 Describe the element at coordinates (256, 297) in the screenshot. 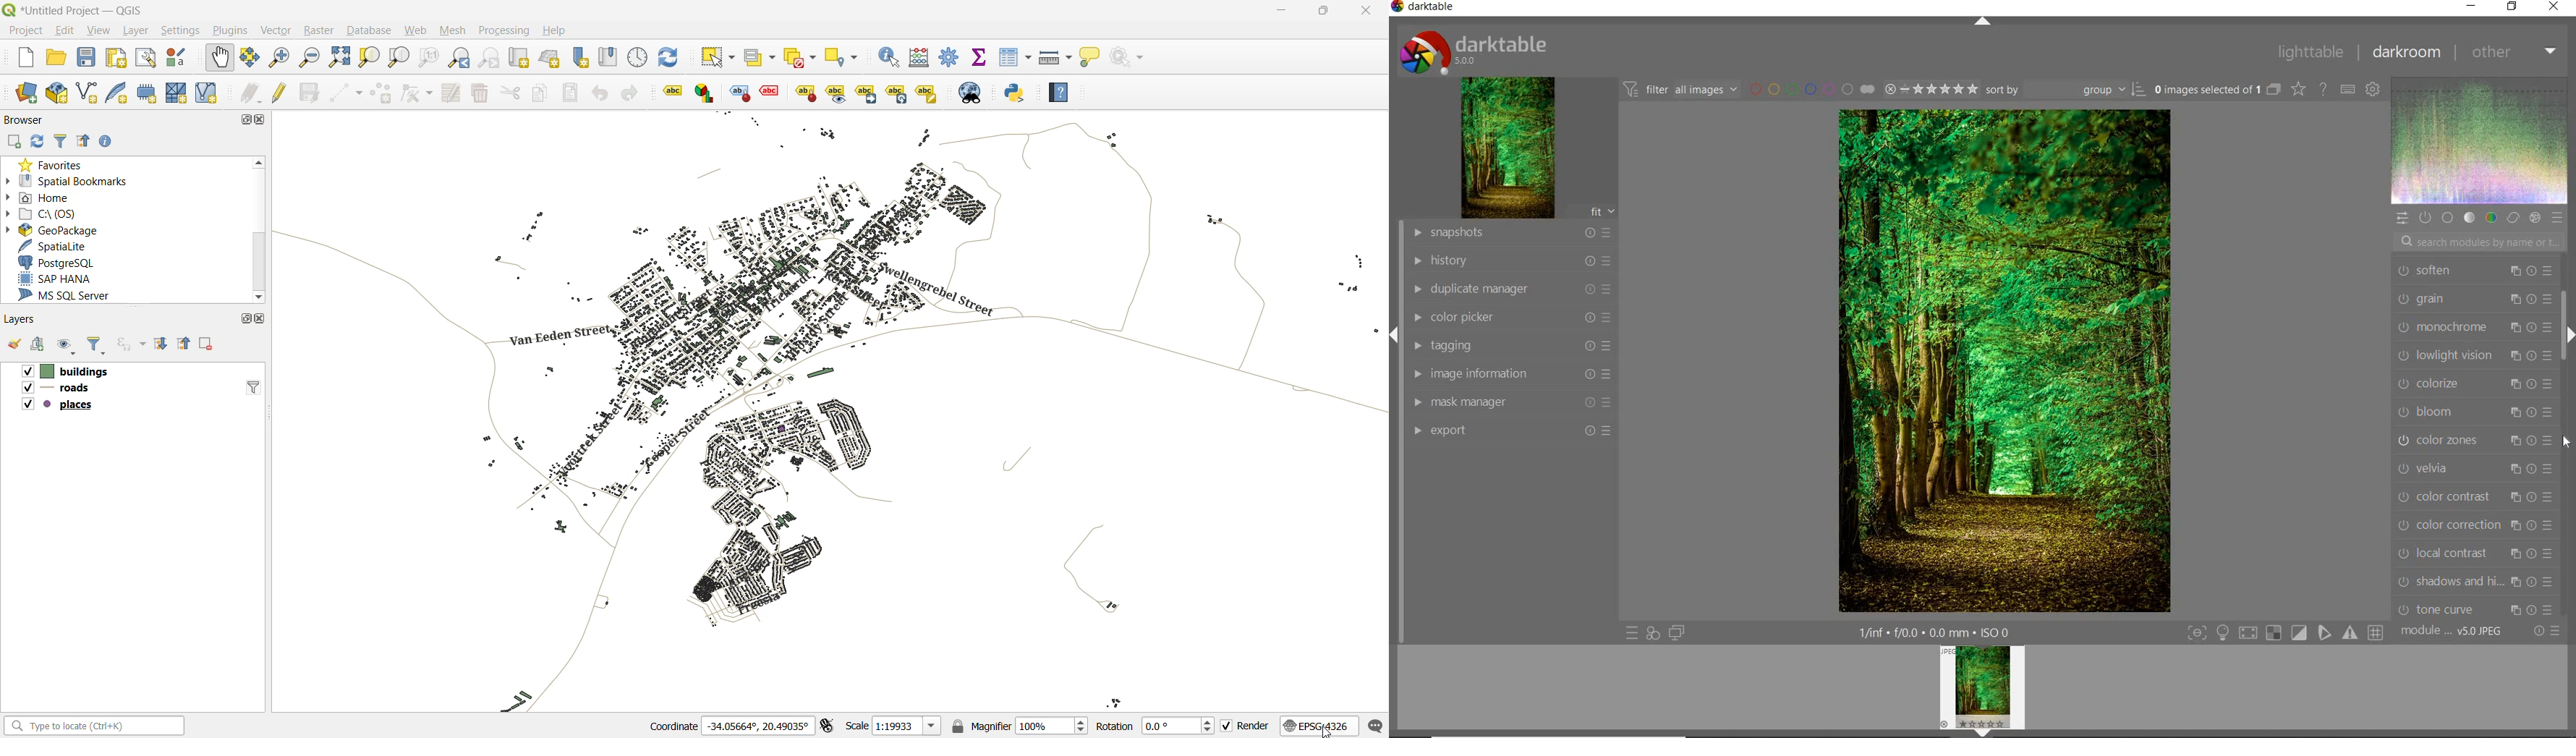

I see `scroll down` at that location.